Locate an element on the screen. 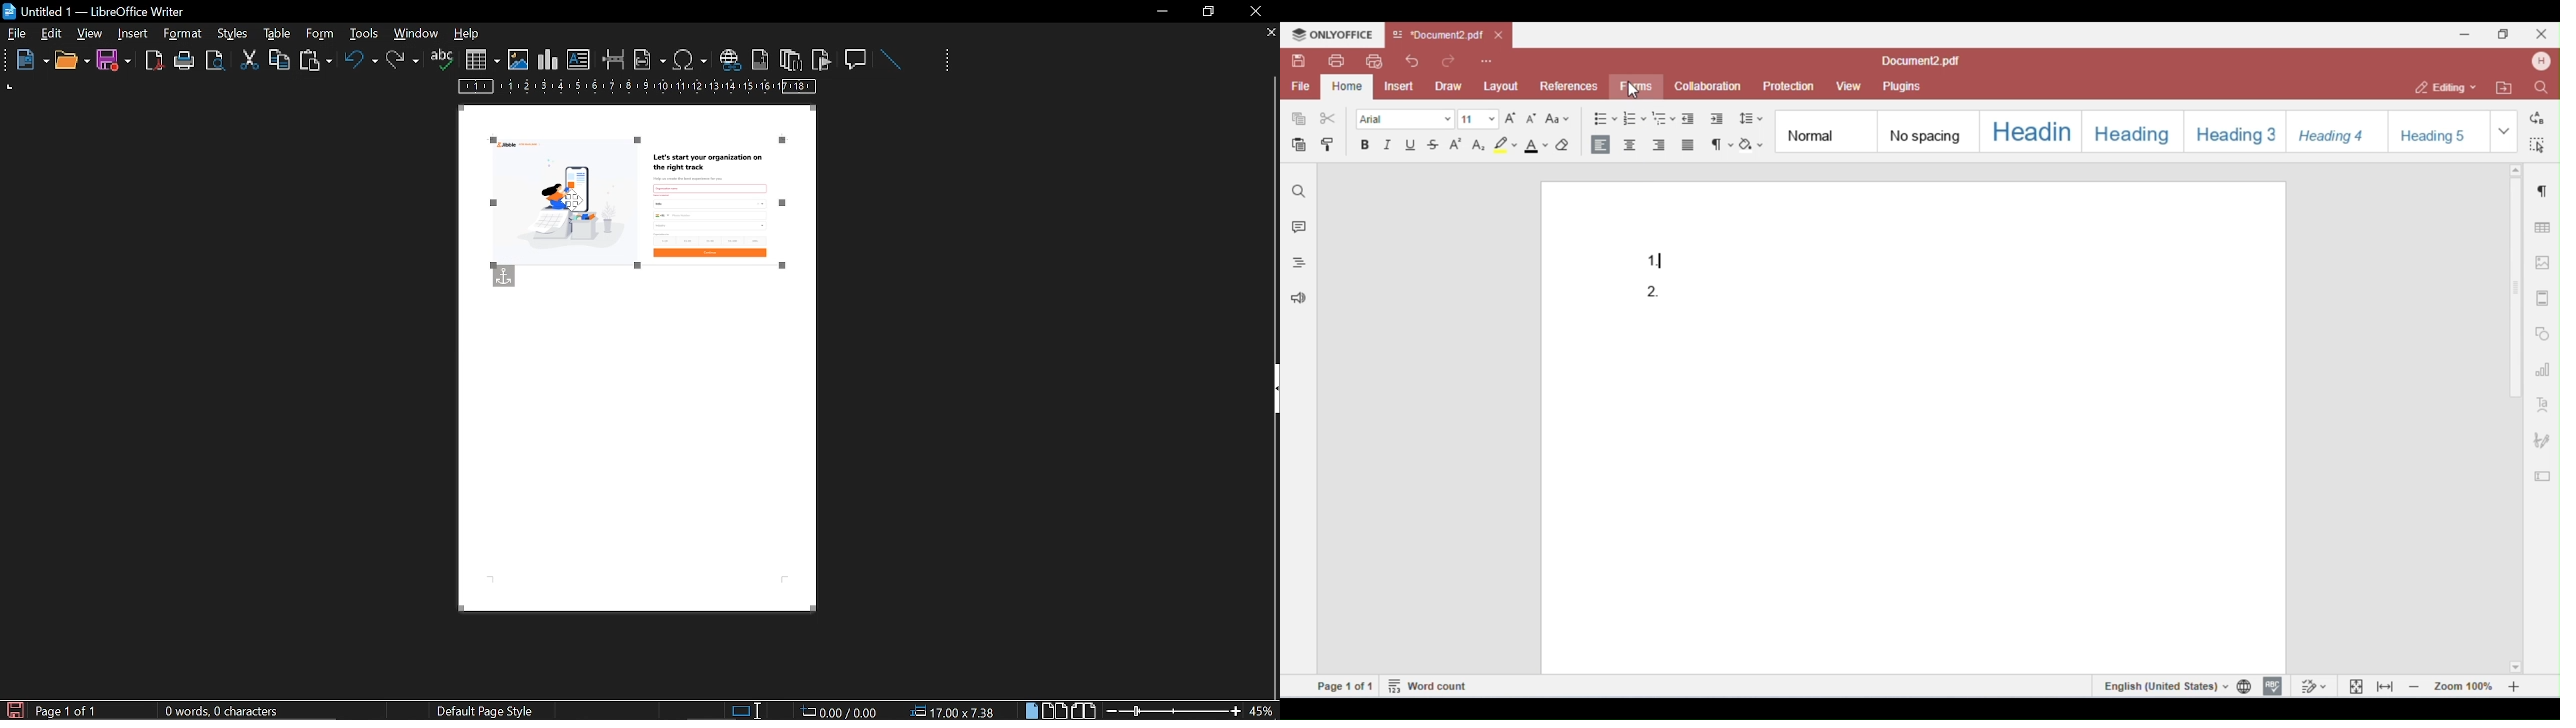  single page view is located at coordinates (1034, 710).